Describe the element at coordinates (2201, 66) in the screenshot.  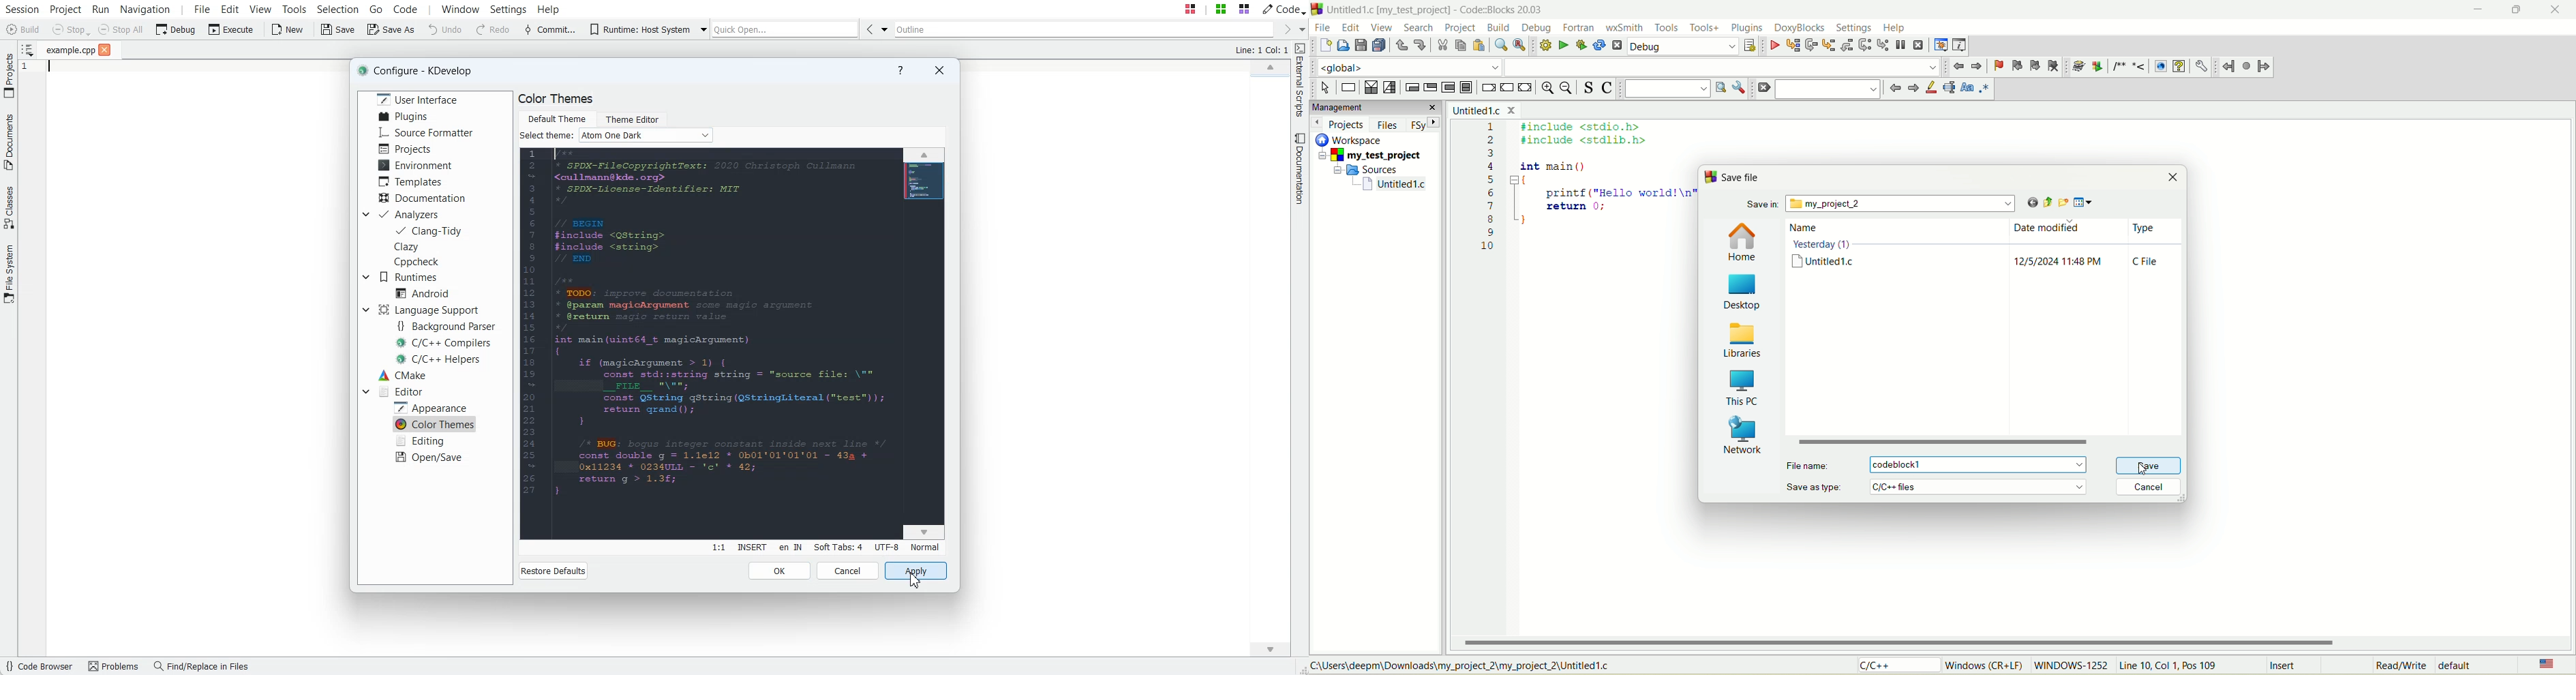
I see `preferences` at that location.